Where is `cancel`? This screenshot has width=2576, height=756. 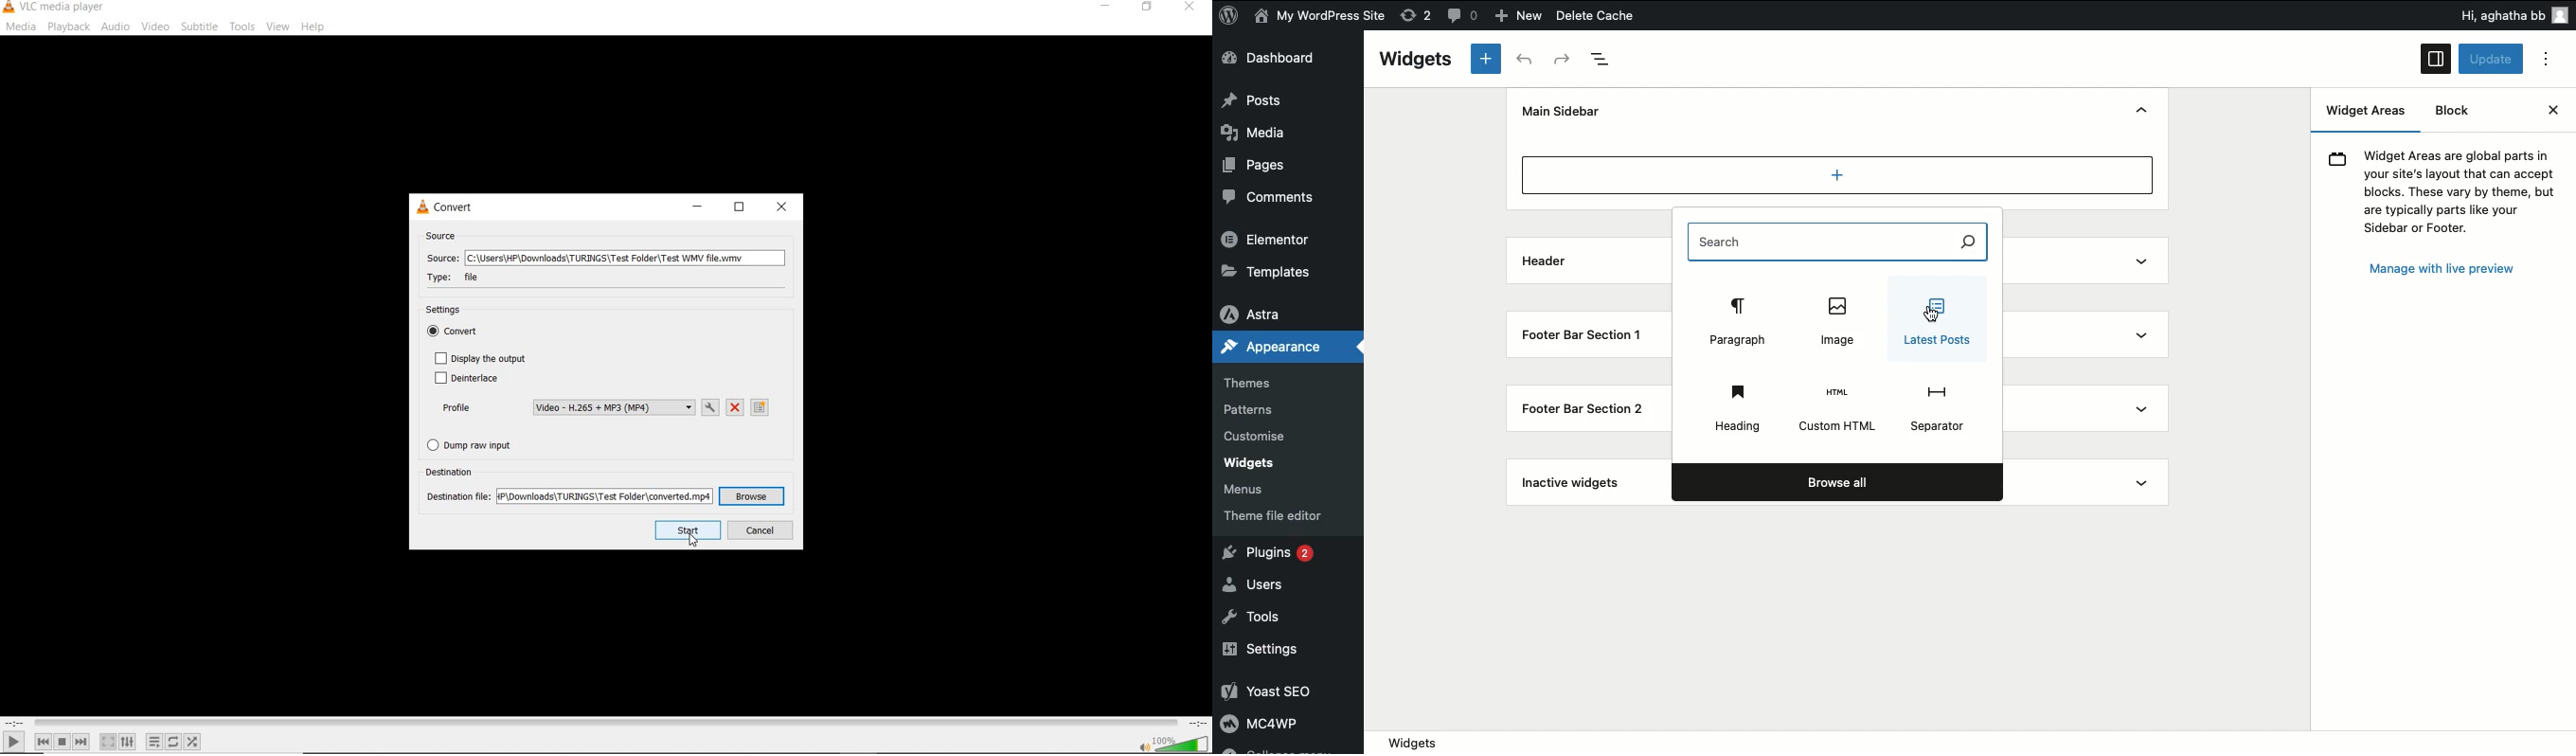 cancel is located at coordinates (760, 531).